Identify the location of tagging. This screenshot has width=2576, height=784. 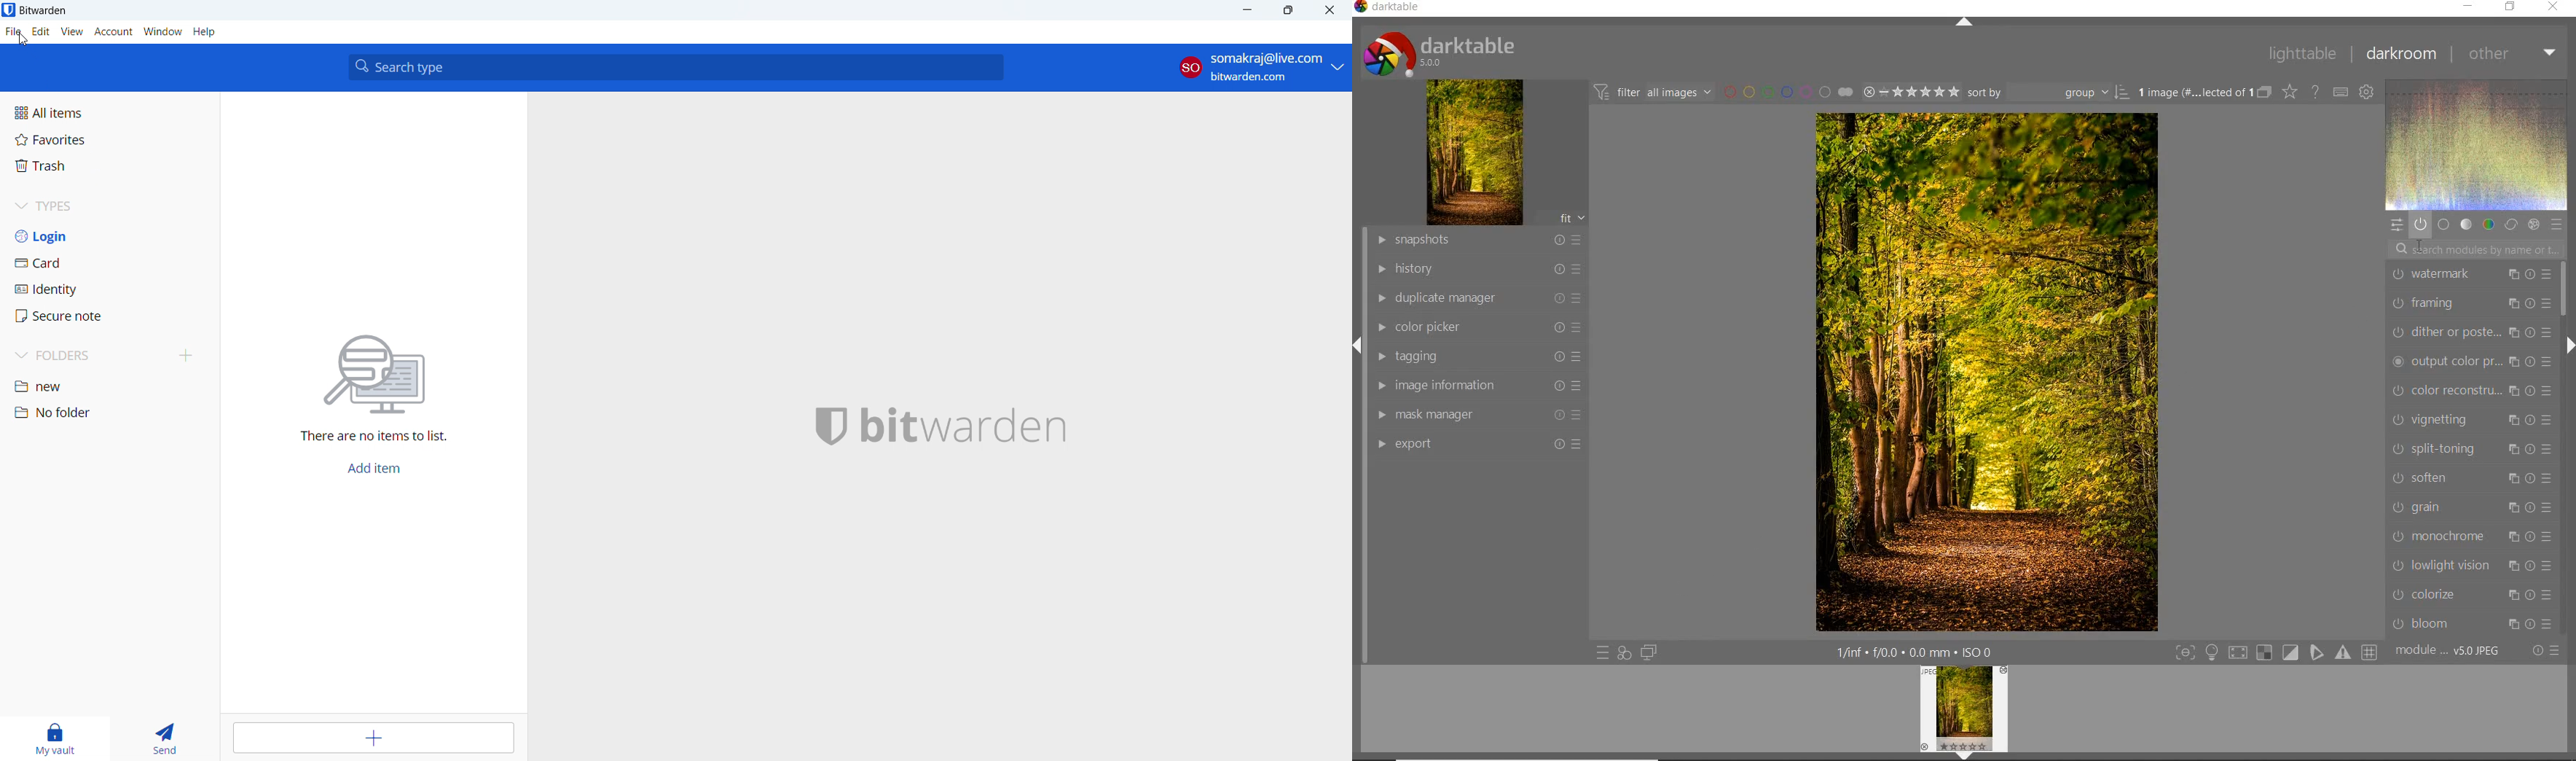
(1477, 358).